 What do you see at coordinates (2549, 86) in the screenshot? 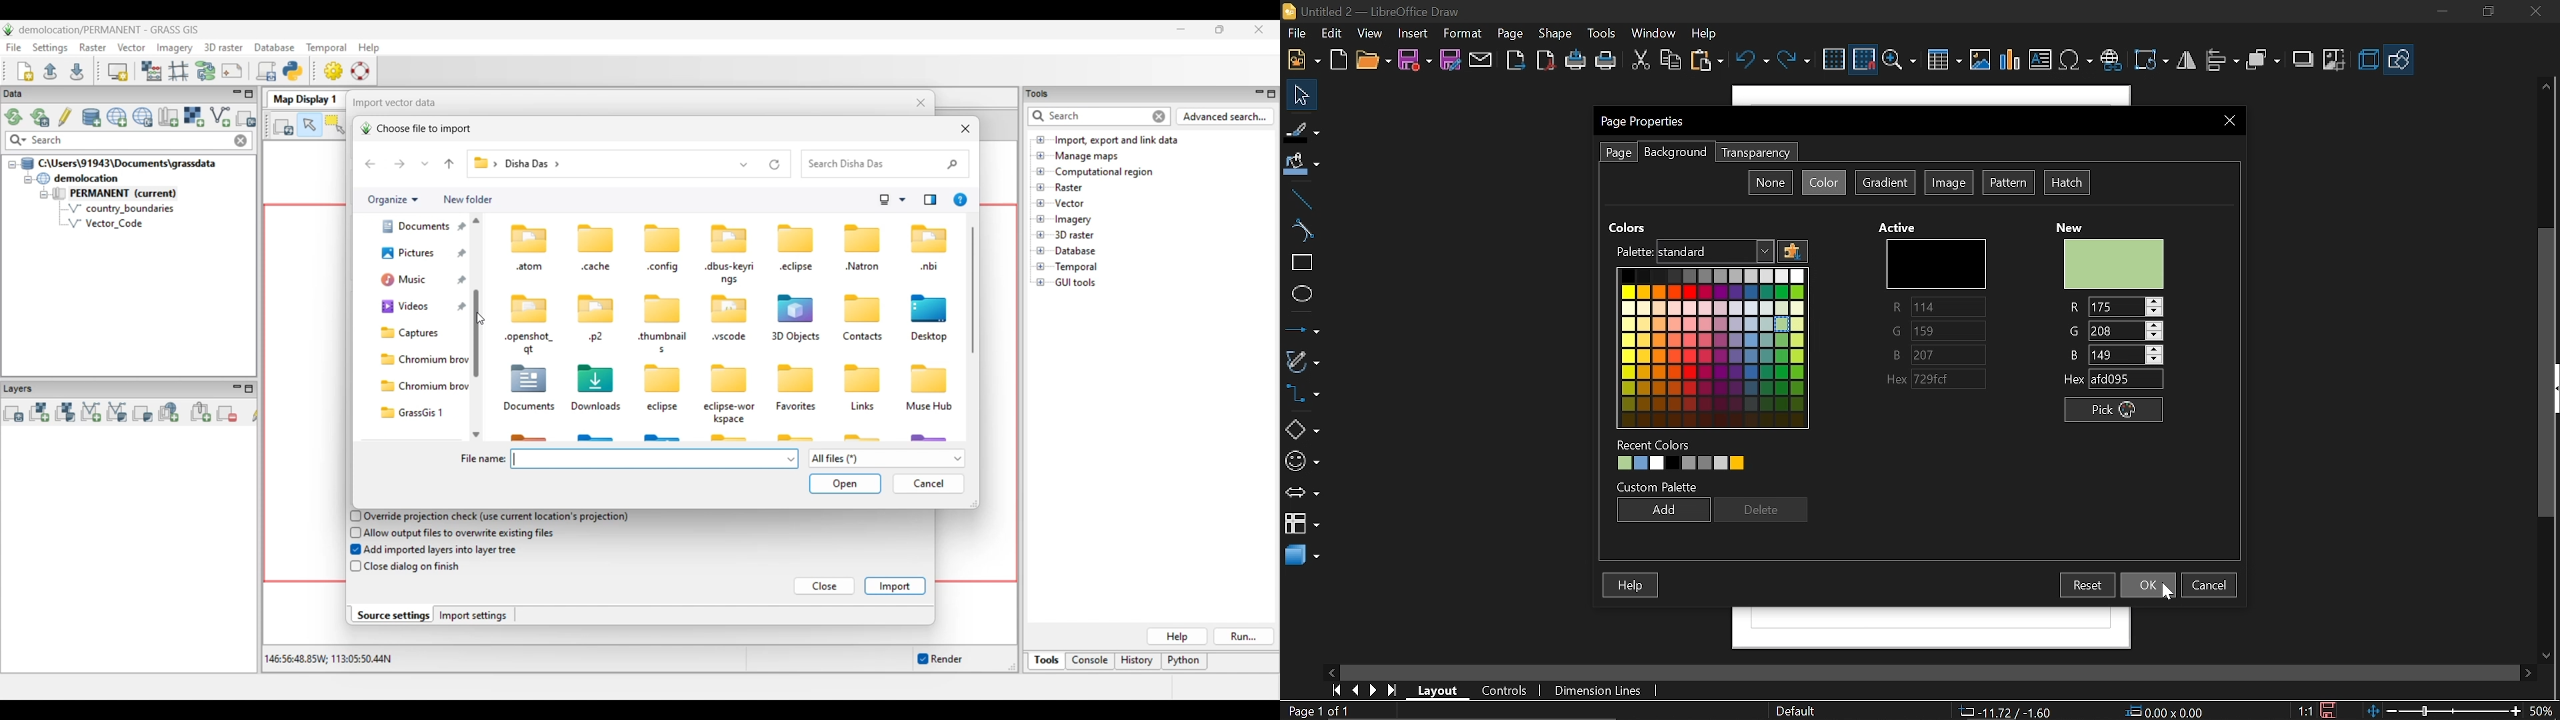
I see `Move up` at bounding box center [2549, 86].